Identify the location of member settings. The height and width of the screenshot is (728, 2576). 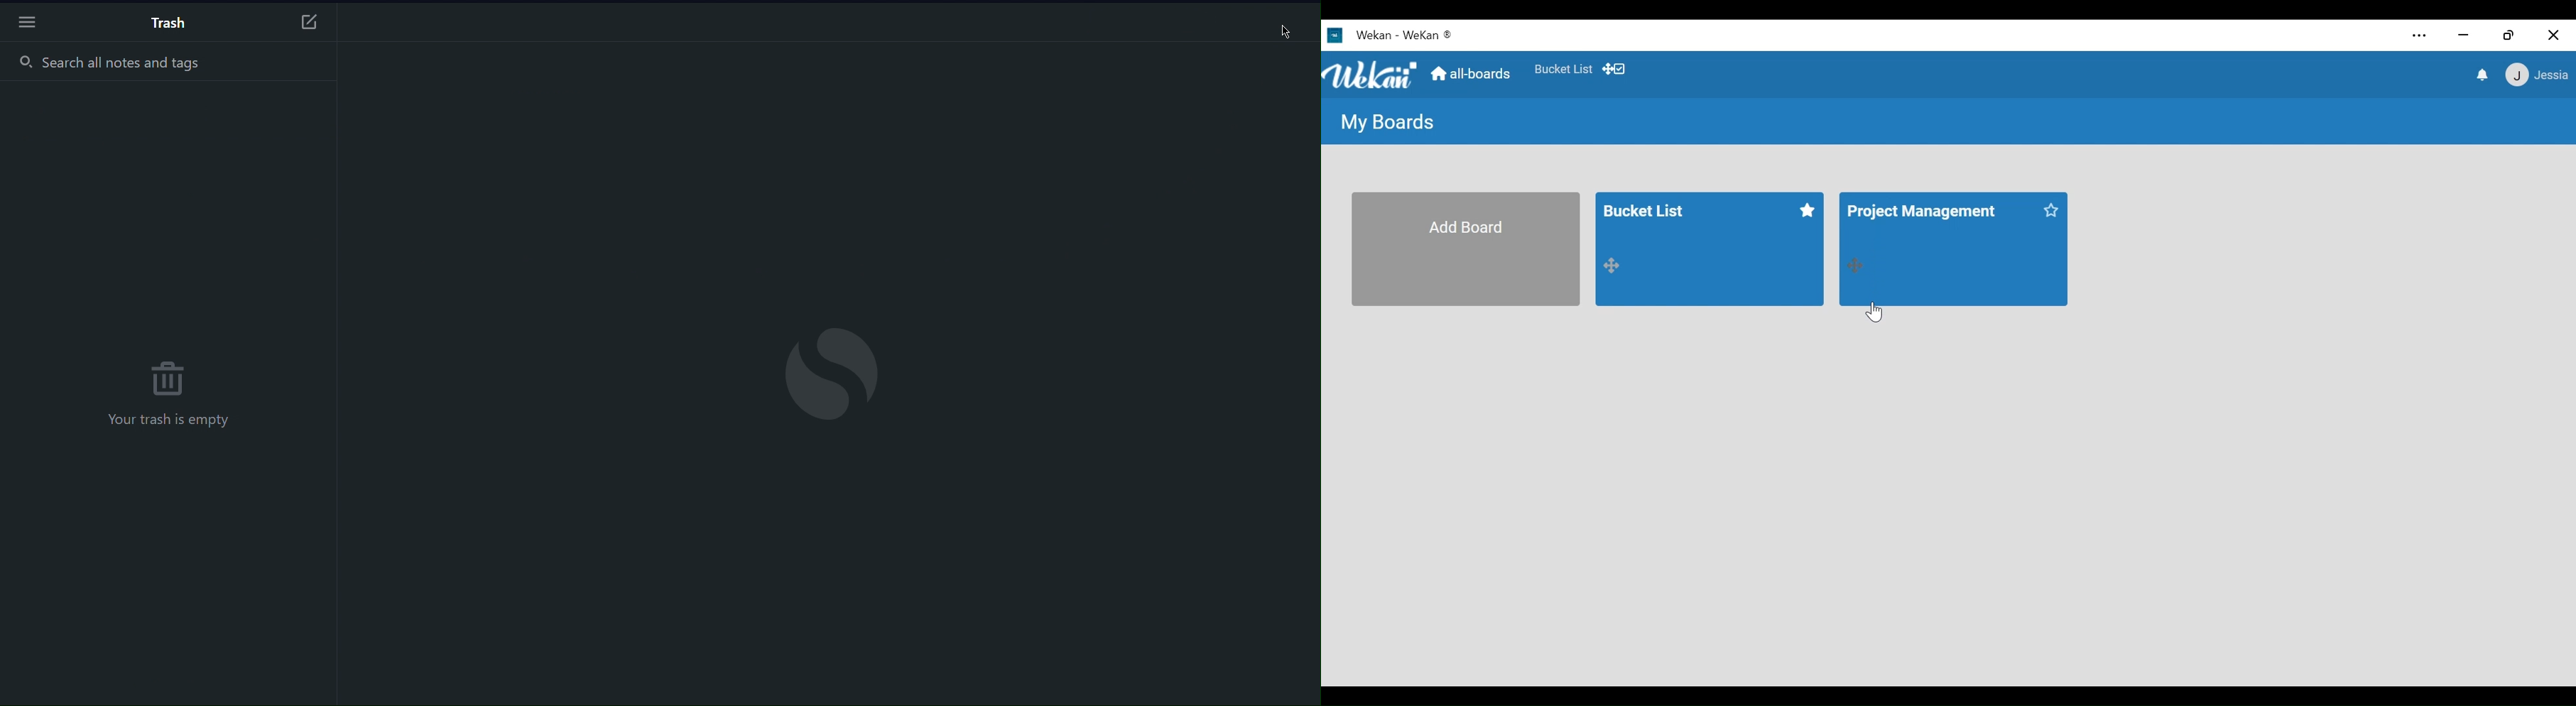
(2536, 74).